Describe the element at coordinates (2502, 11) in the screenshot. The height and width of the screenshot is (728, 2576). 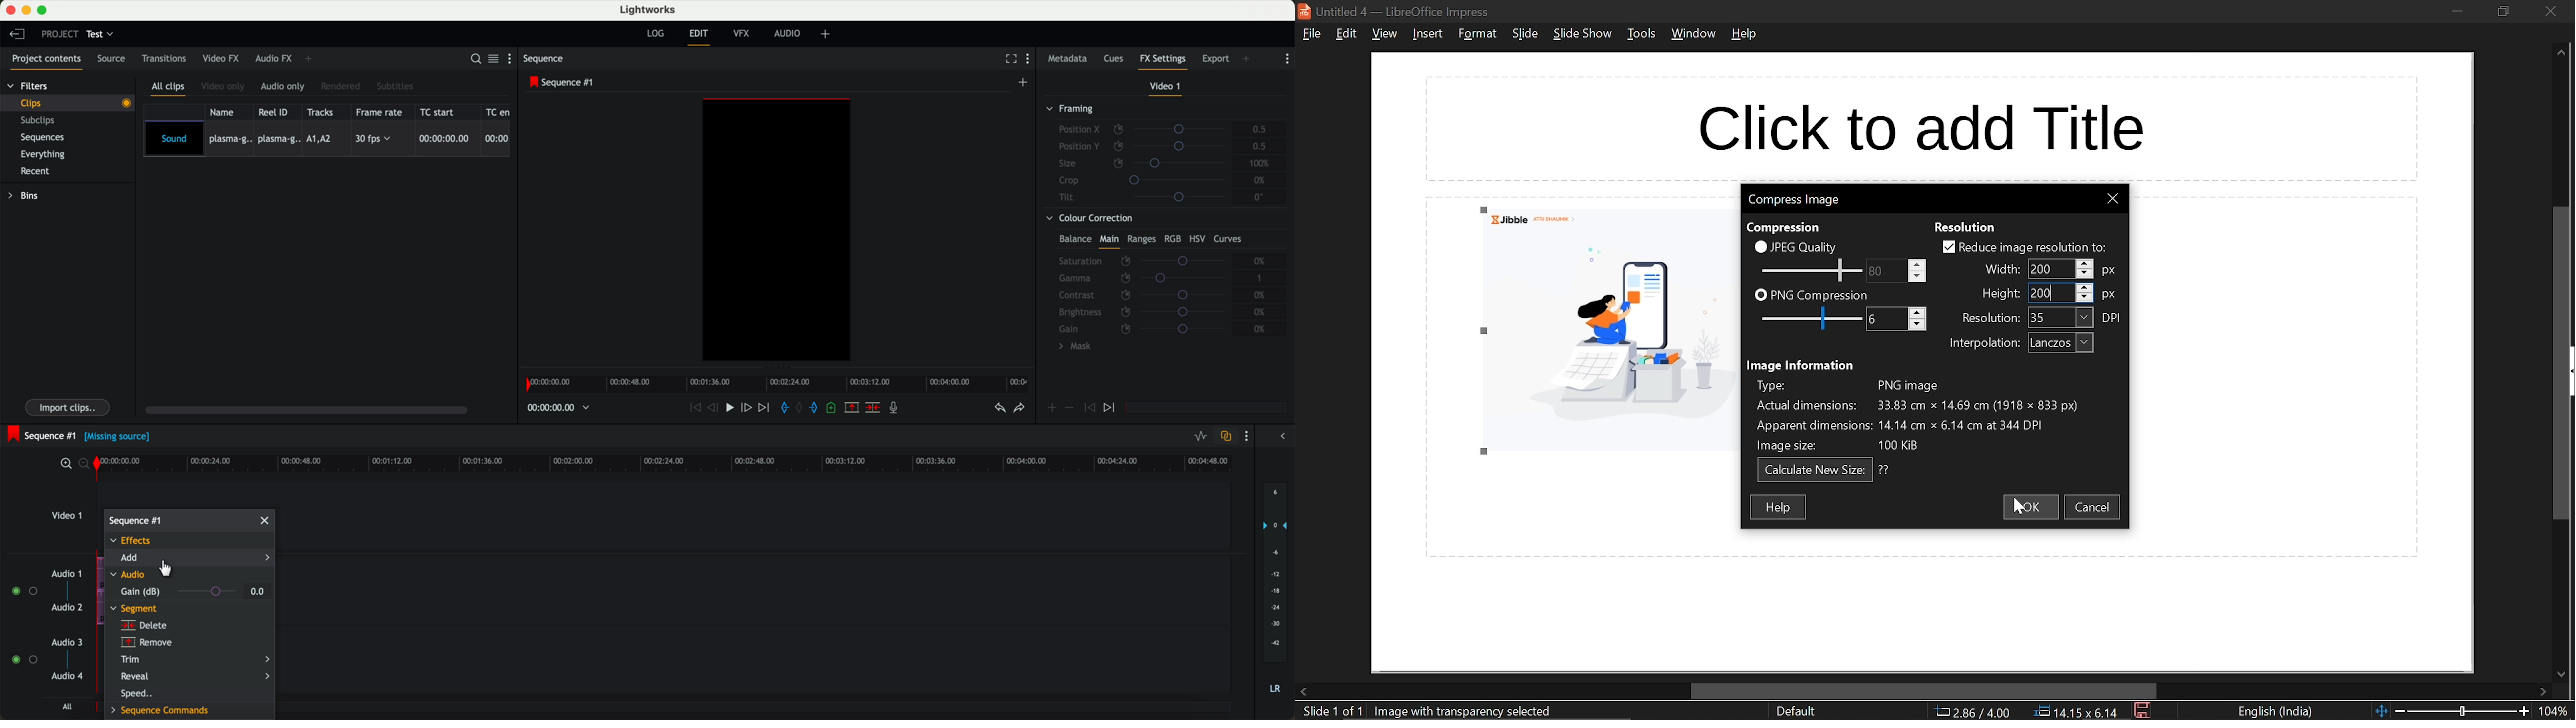
I see `restore down` at that location.